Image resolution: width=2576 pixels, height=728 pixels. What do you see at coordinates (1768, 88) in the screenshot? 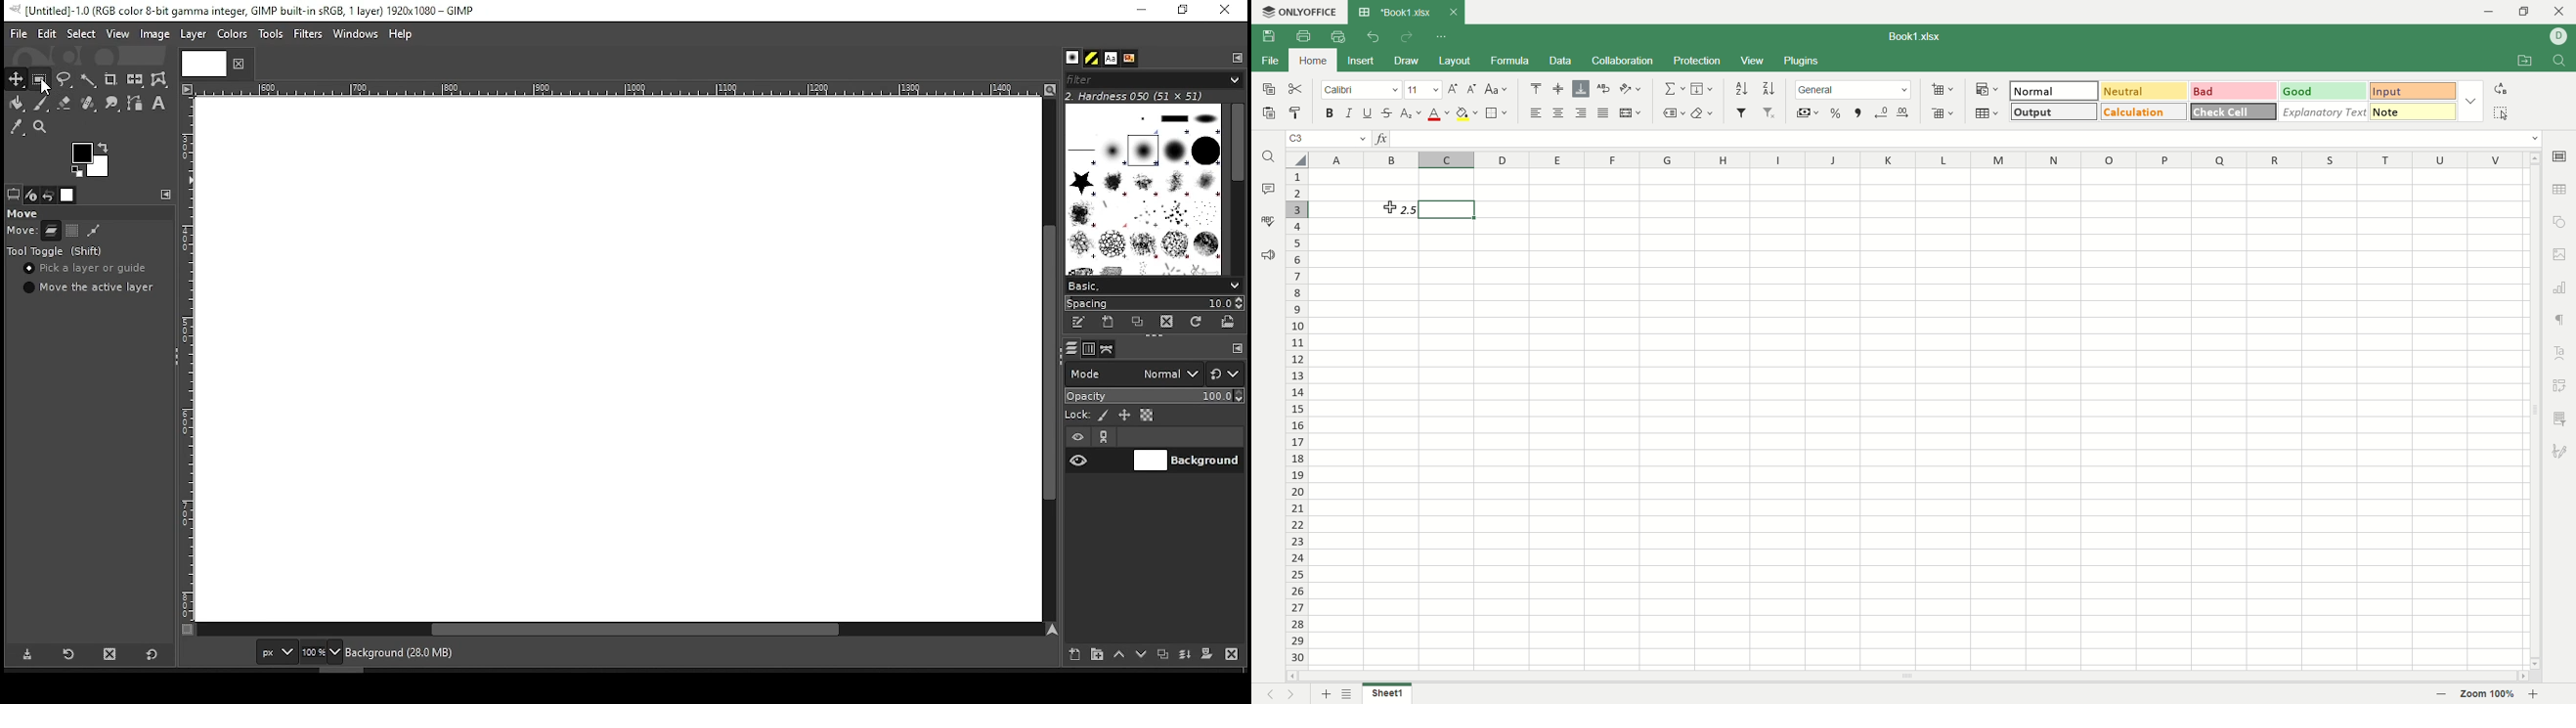
I see `sort descending` at bounding box center [1768, 88].